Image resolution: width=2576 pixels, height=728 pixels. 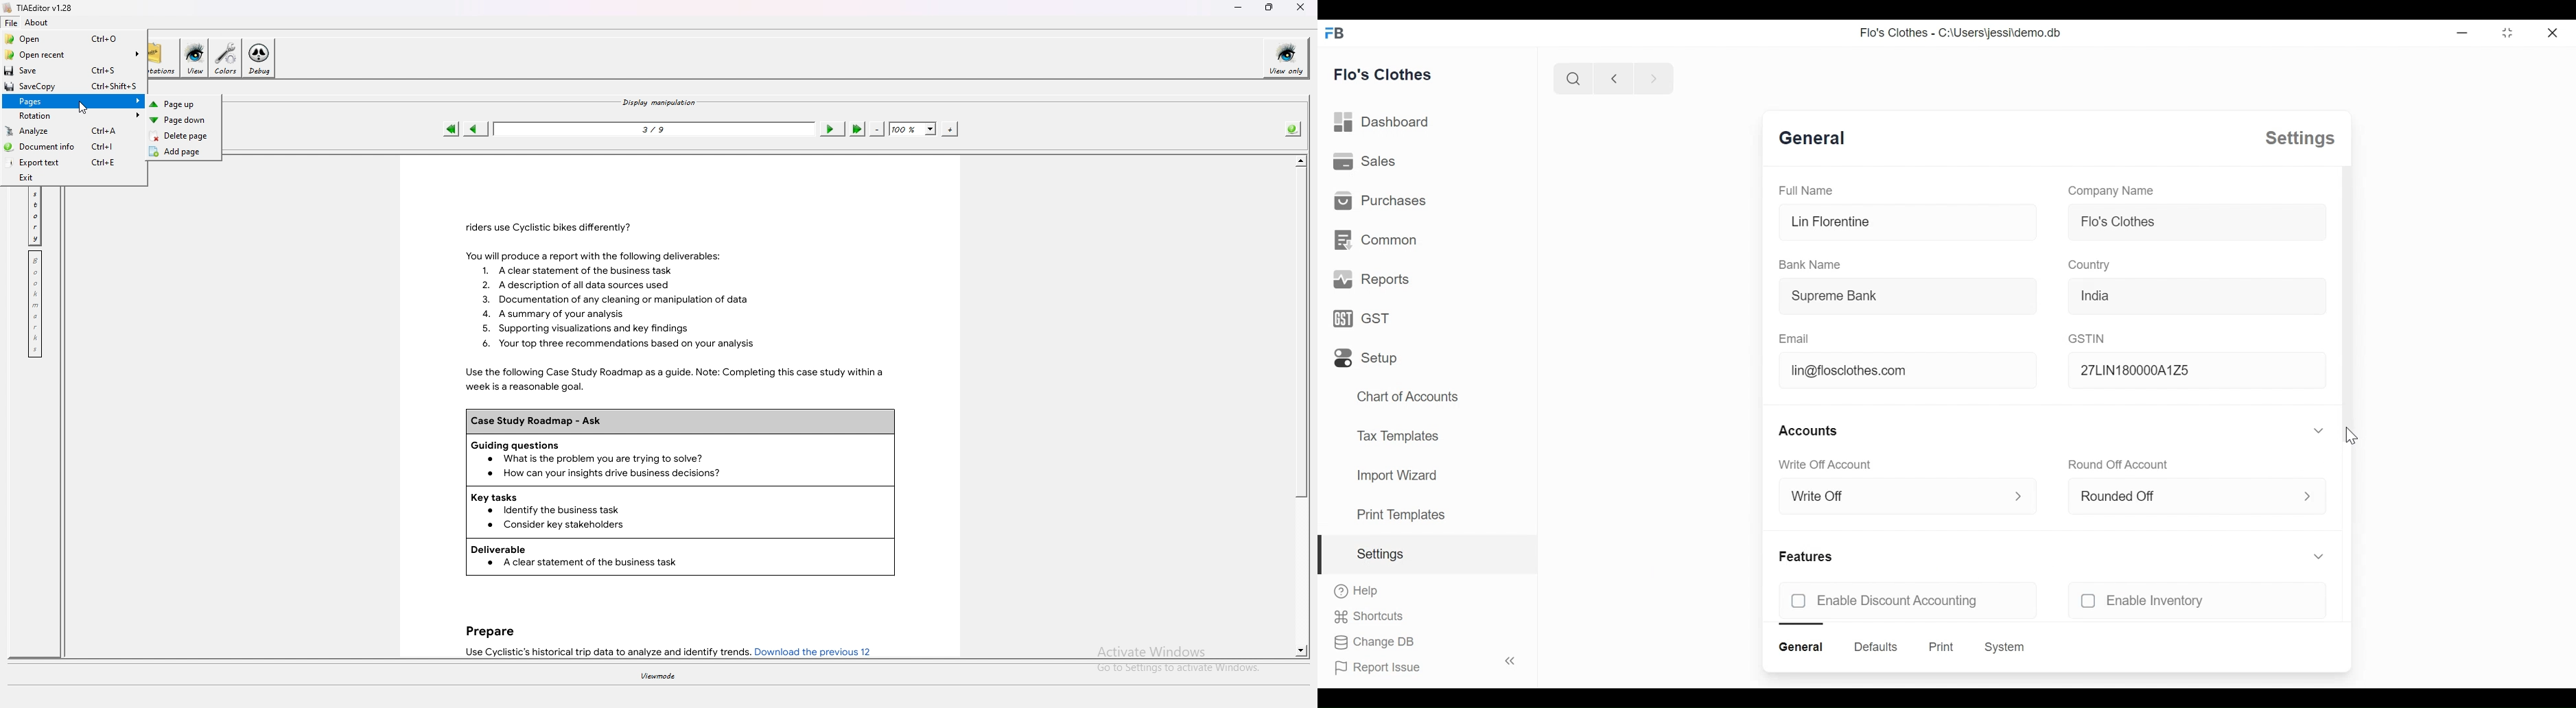 I want to click on Company Name, so click(x=2111, y=189).